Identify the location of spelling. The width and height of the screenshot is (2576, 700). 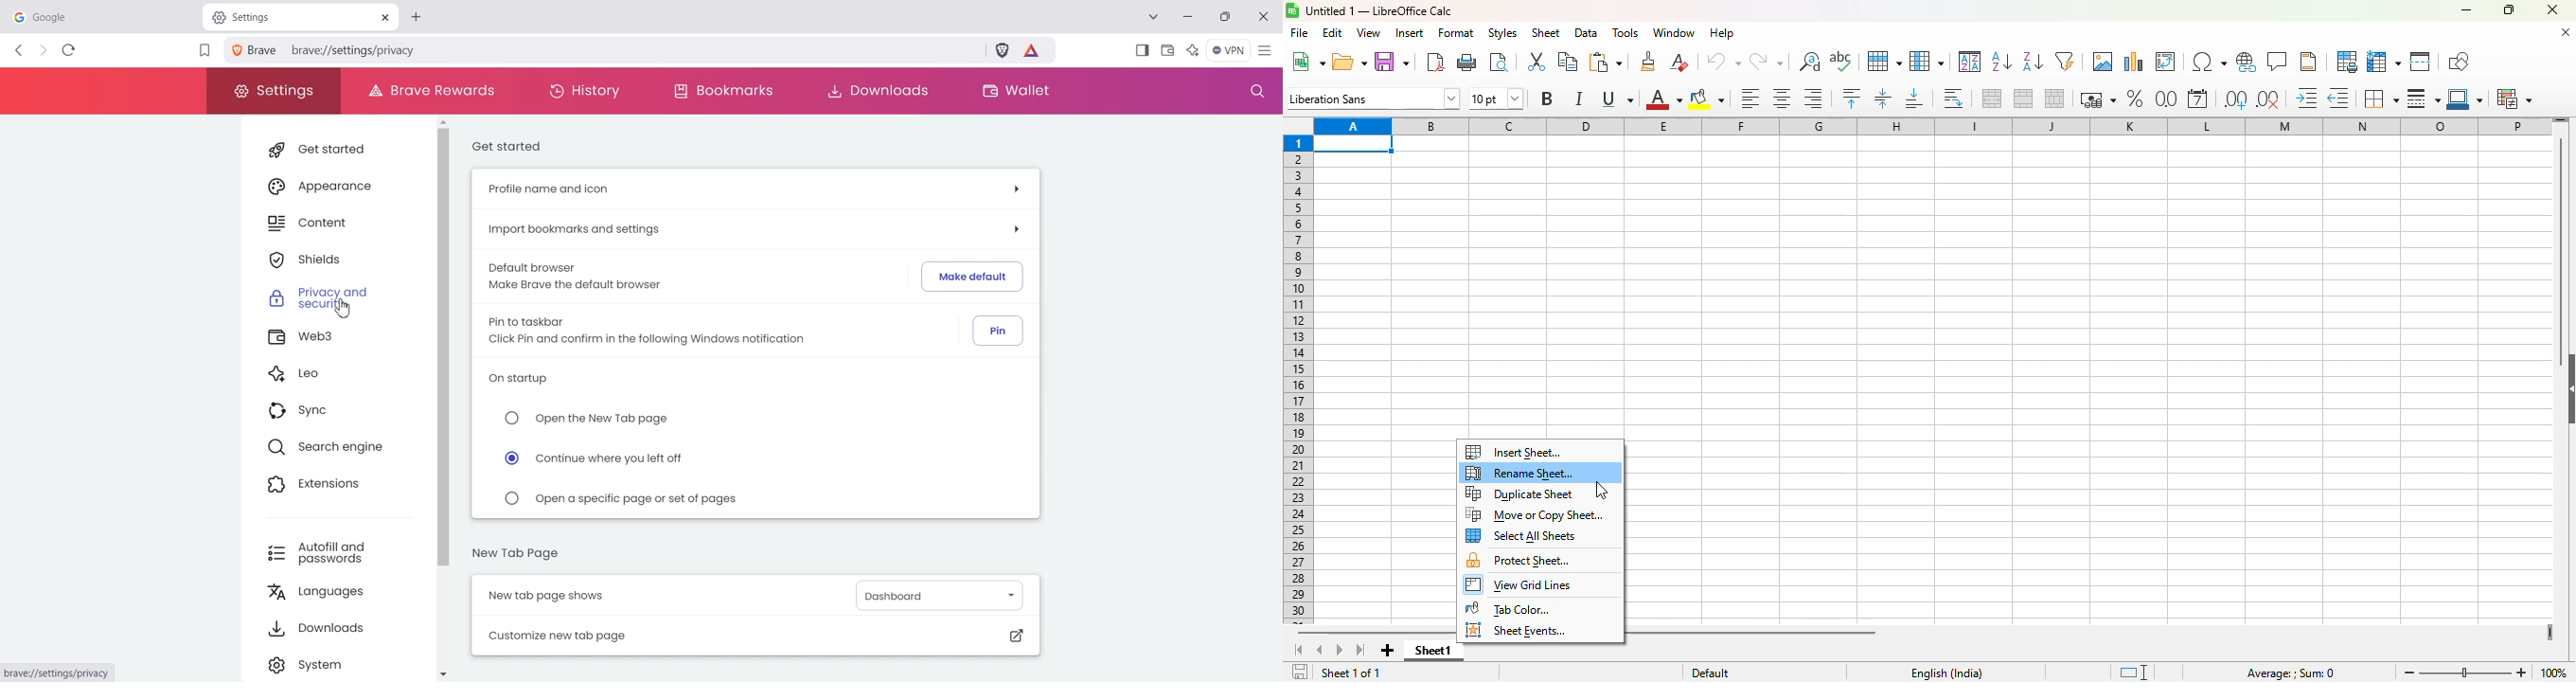
(1840, 61).